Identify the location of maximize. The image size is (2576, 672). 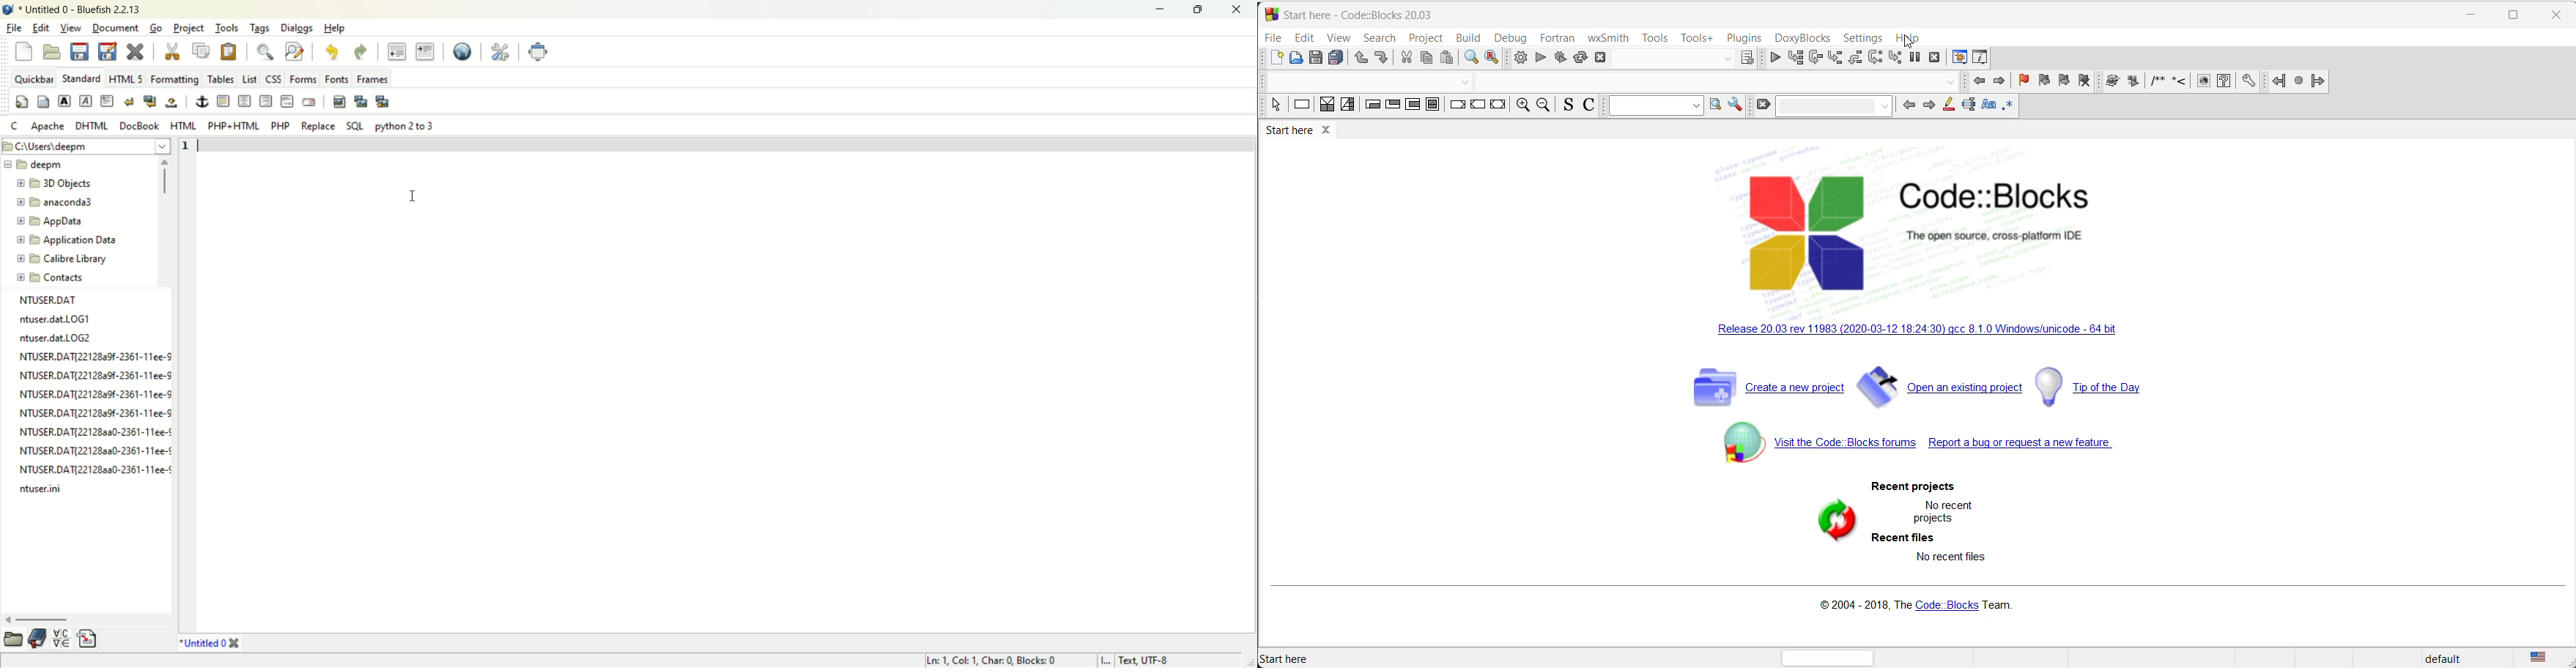
(1197, 11).